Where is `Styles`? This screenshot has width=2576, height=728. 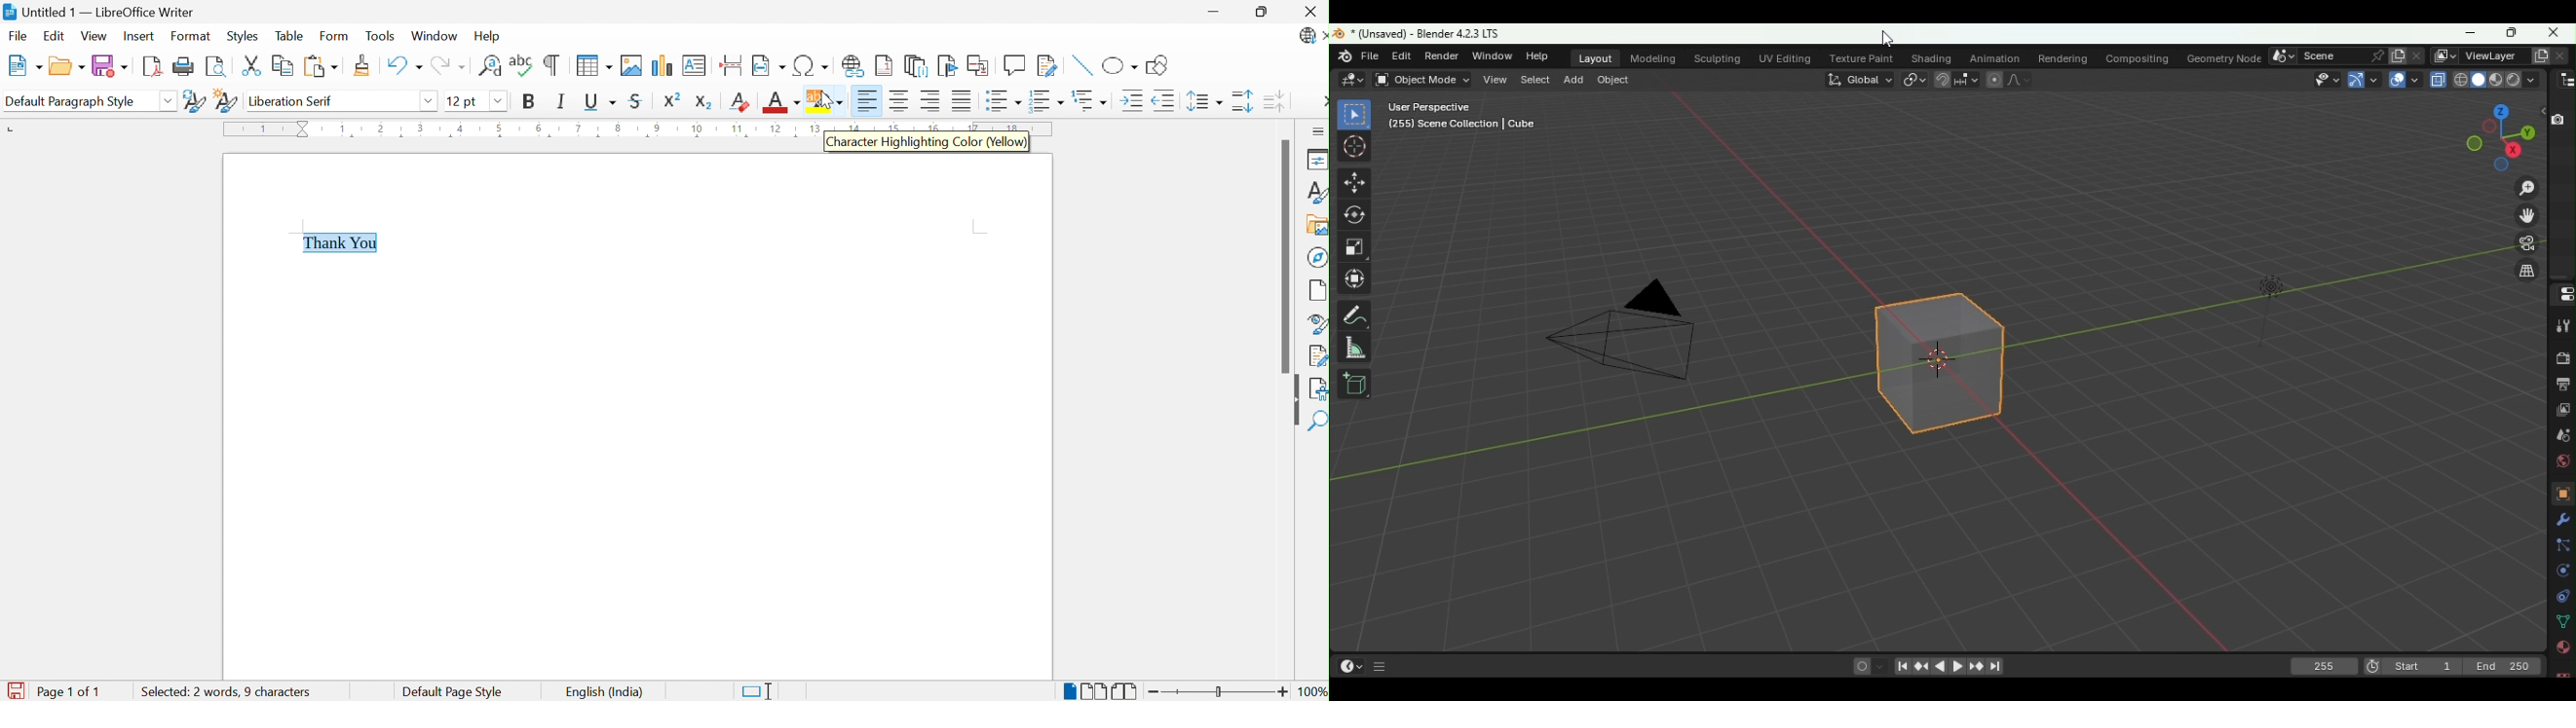
Styles is located at coordinates (242, 35).